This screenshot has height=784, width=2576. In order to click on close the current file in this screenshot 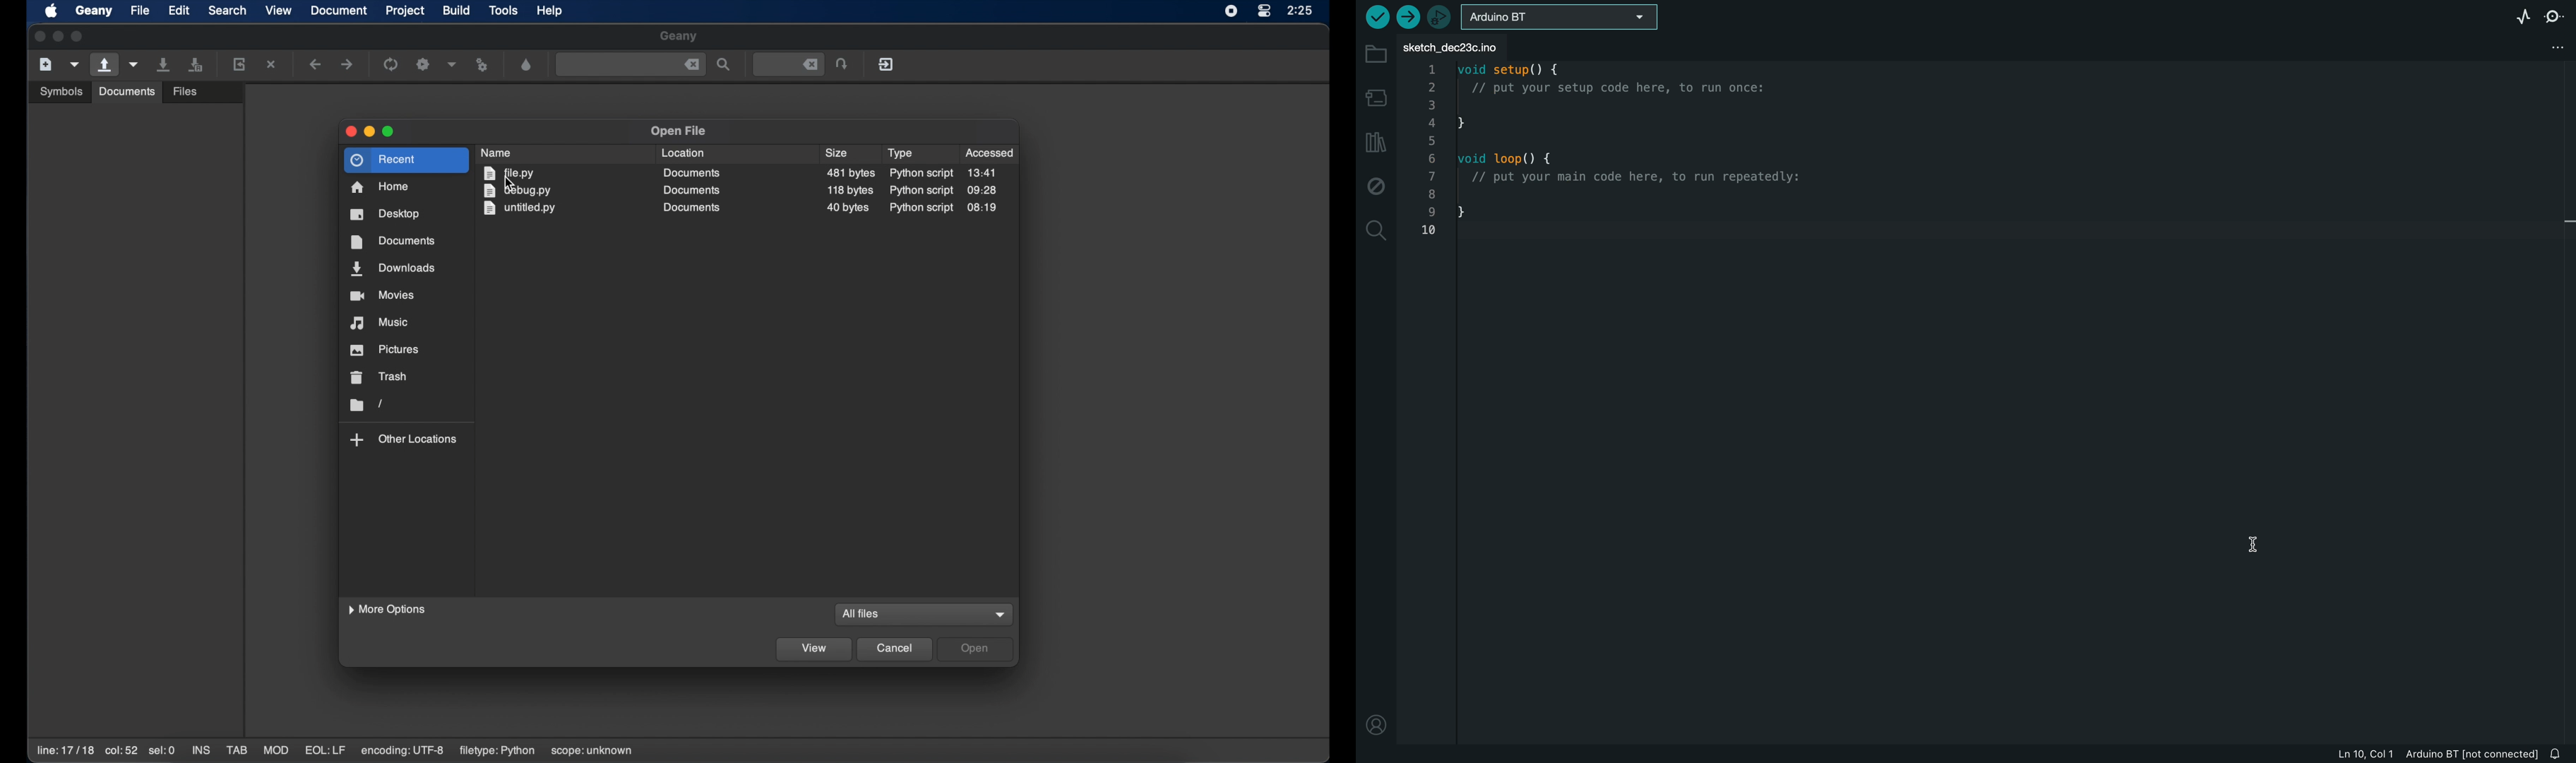, I will do `click(272, 64)`.